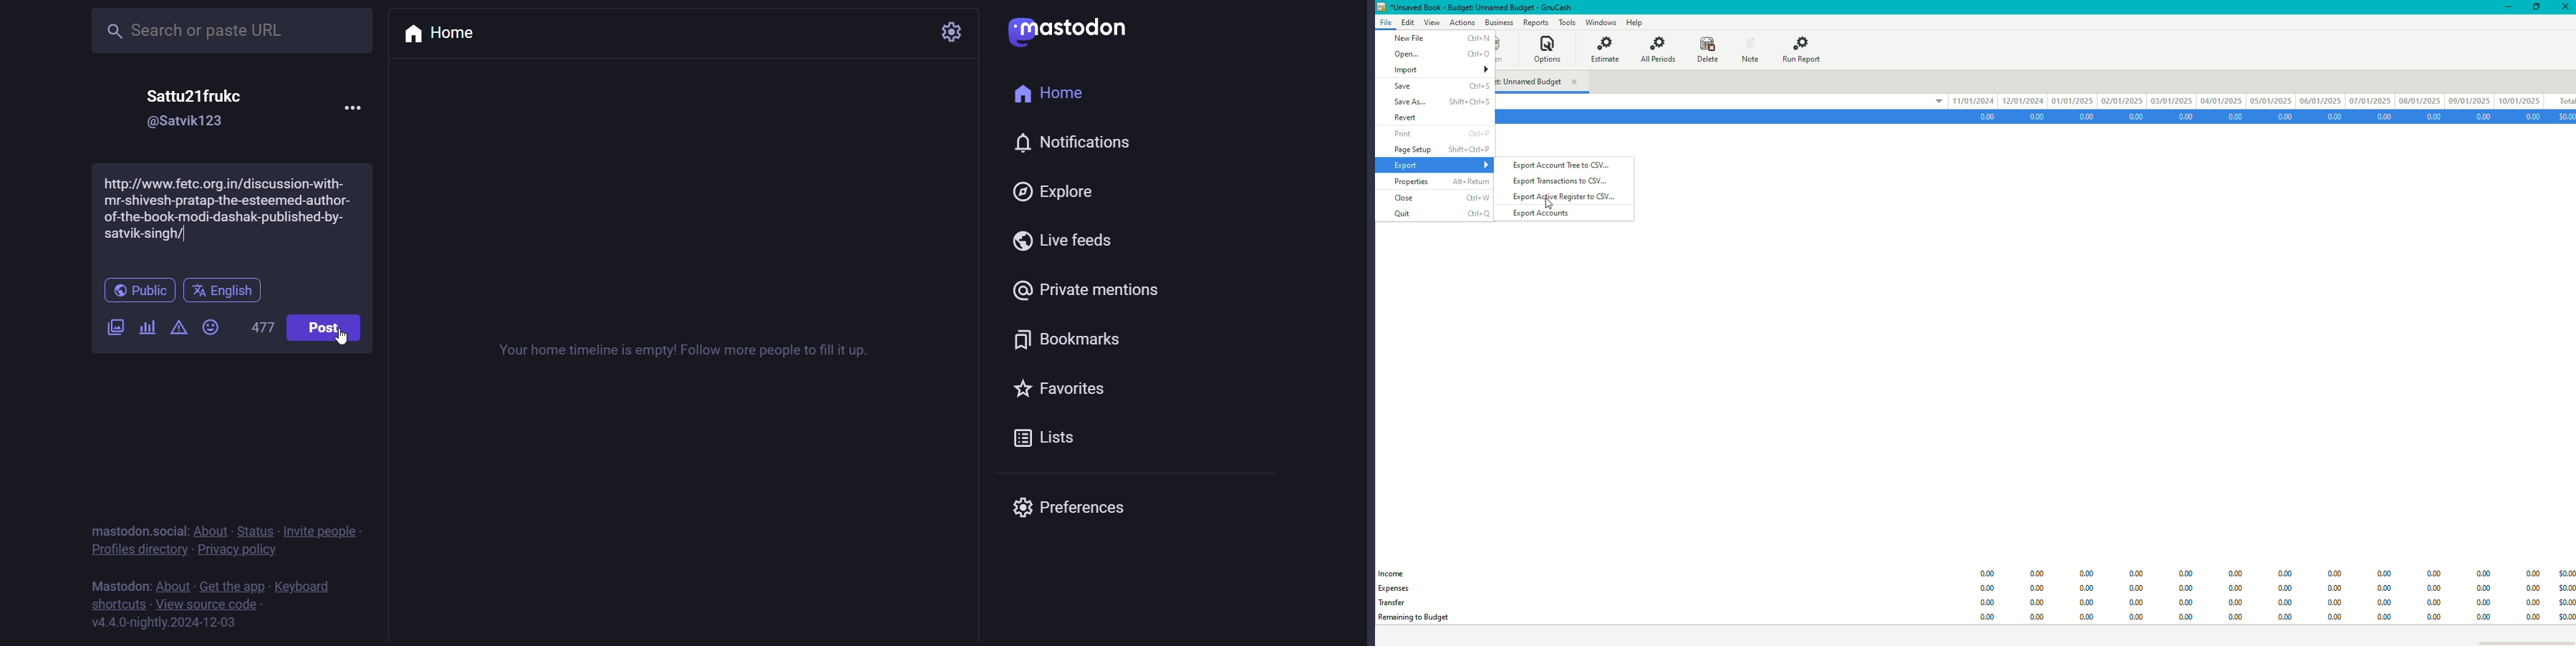  Describe the element at coordinates (1062, 389) in the screenshot. I see `favorite` at that location.